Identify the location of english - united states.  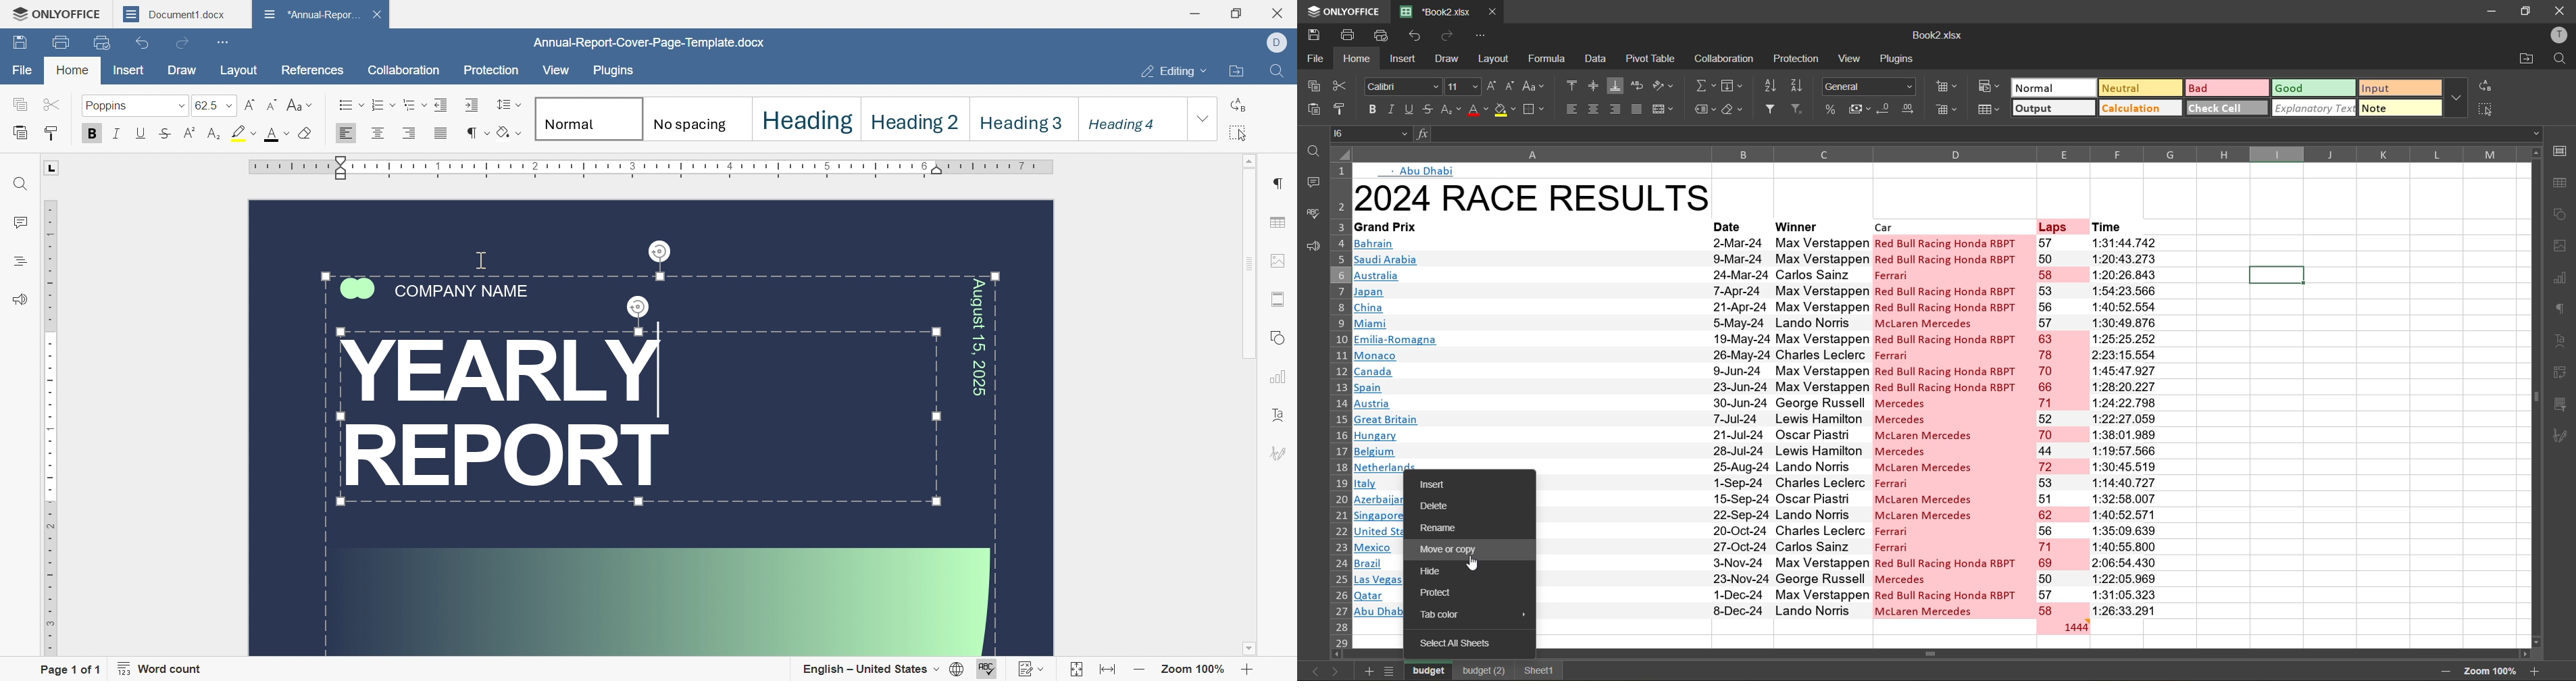
(871, 670).